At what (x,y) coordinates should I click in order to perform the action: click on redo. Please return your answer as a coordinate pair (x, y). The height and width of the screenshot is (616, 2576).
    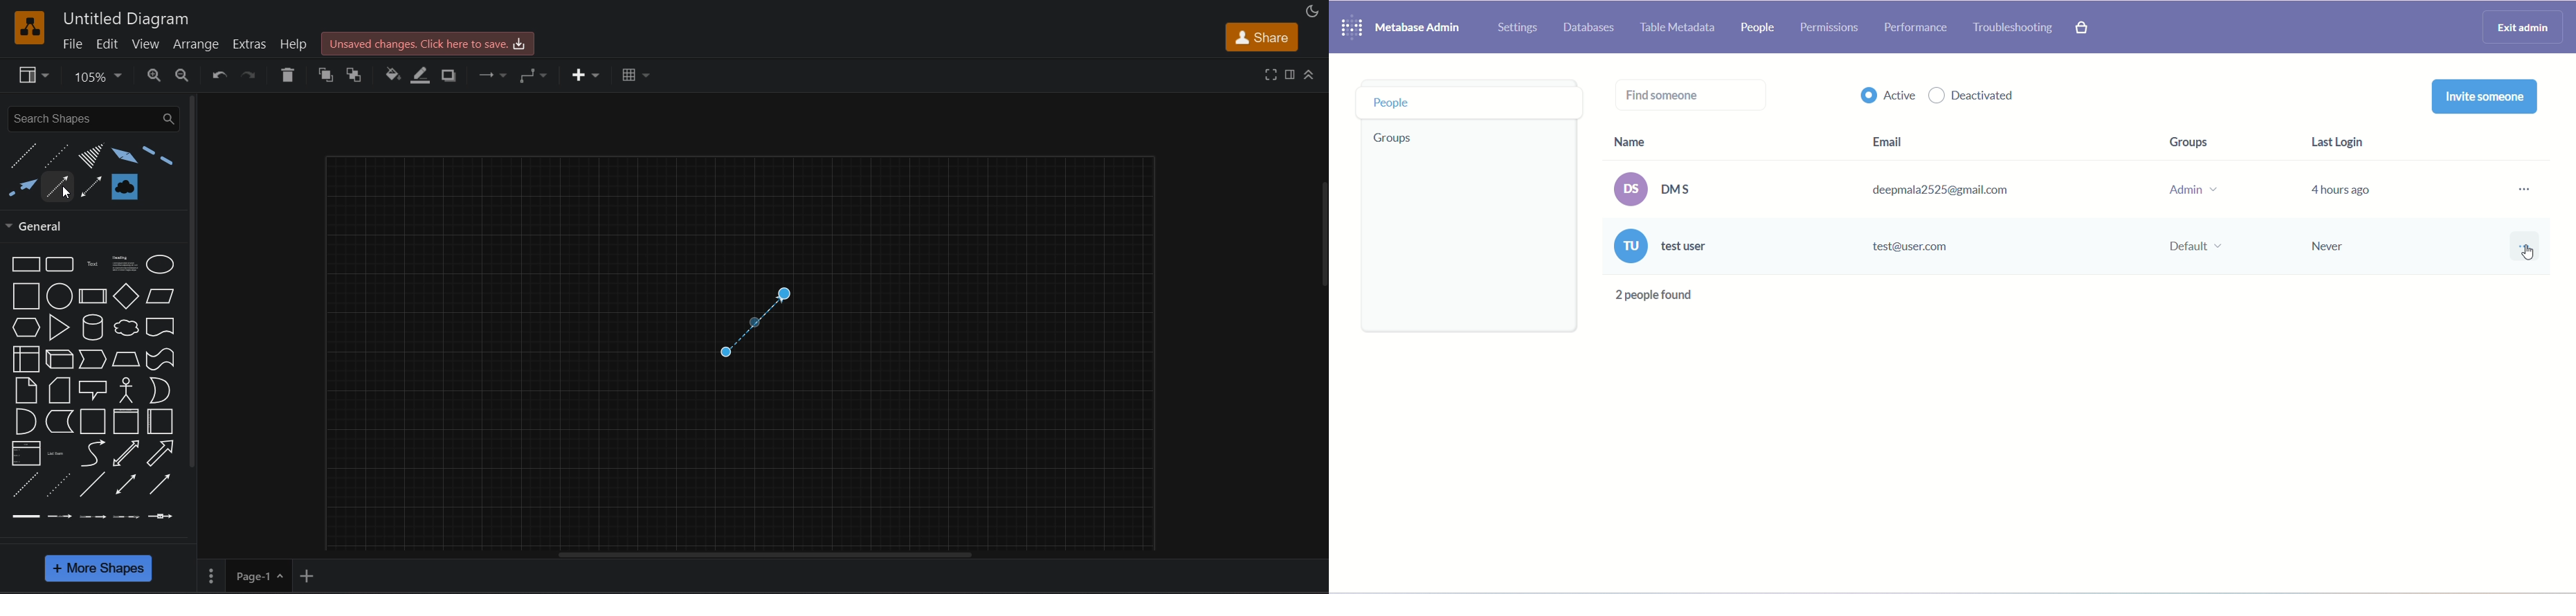
    Looking at the image, I should click on (251, 78).